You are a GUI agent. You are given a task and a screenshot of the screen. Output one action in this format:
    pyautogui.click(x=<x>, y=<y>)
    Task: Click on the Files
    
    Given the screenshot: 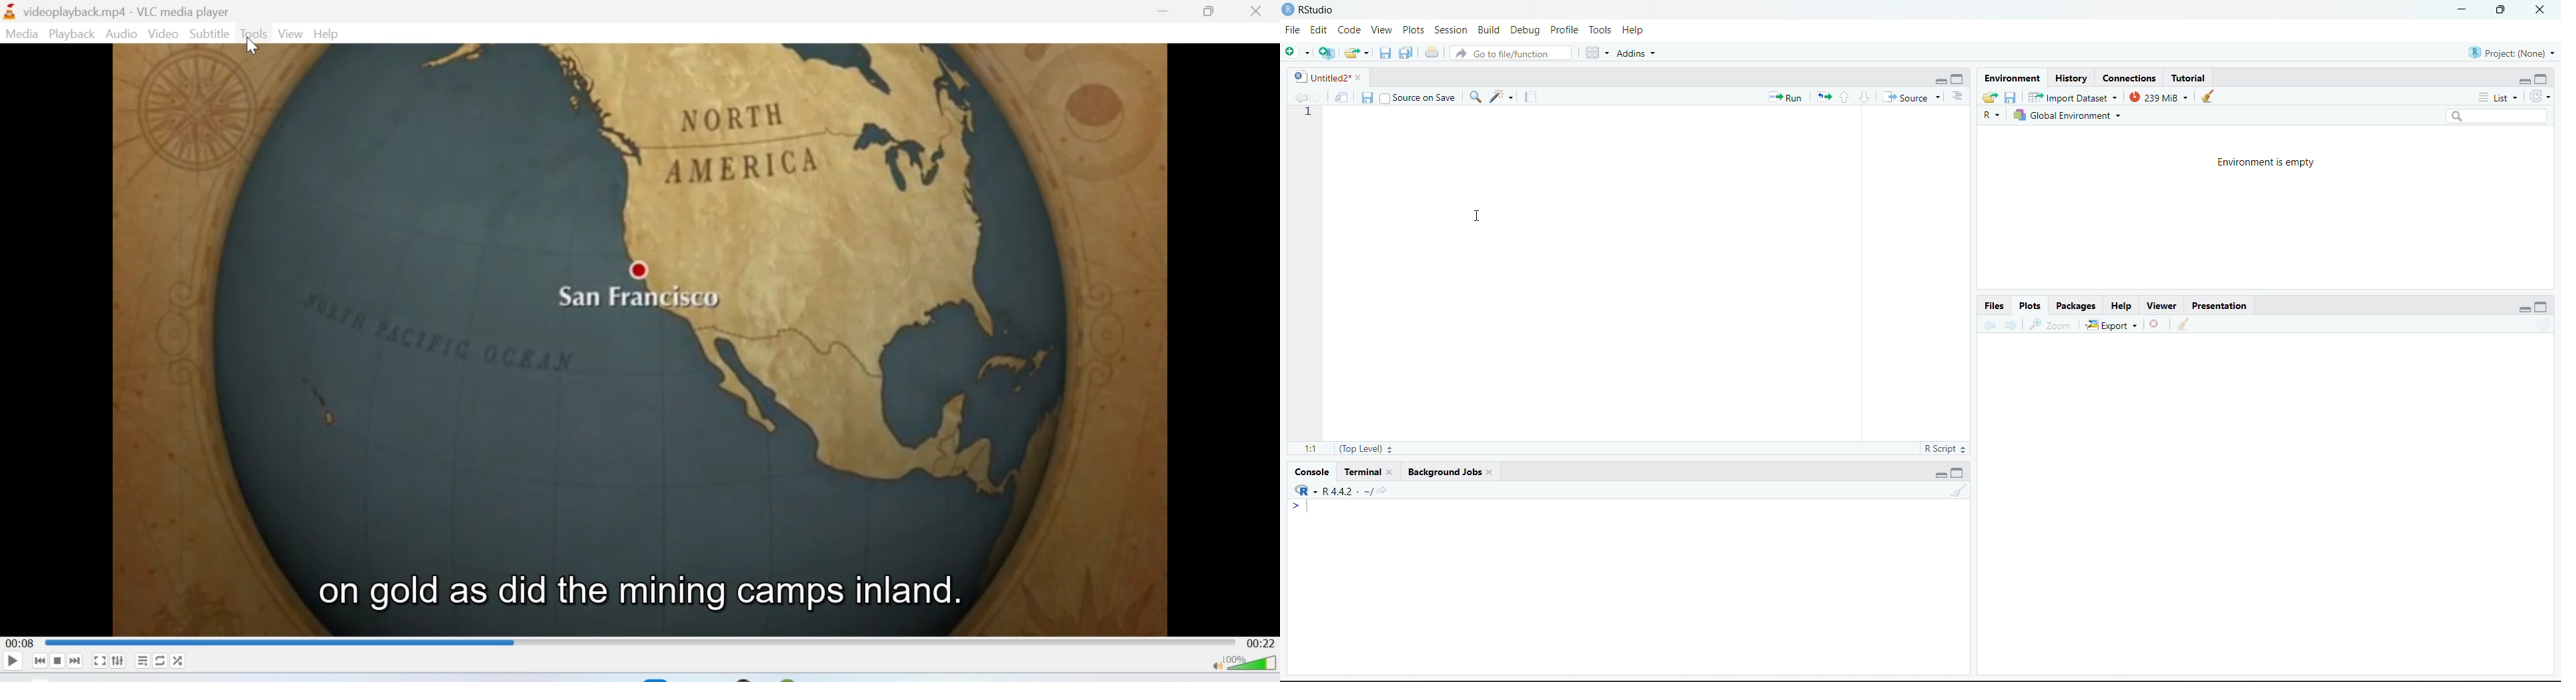 What is the action you would take?
    pyautogui.click(x=1995, y=304)
    